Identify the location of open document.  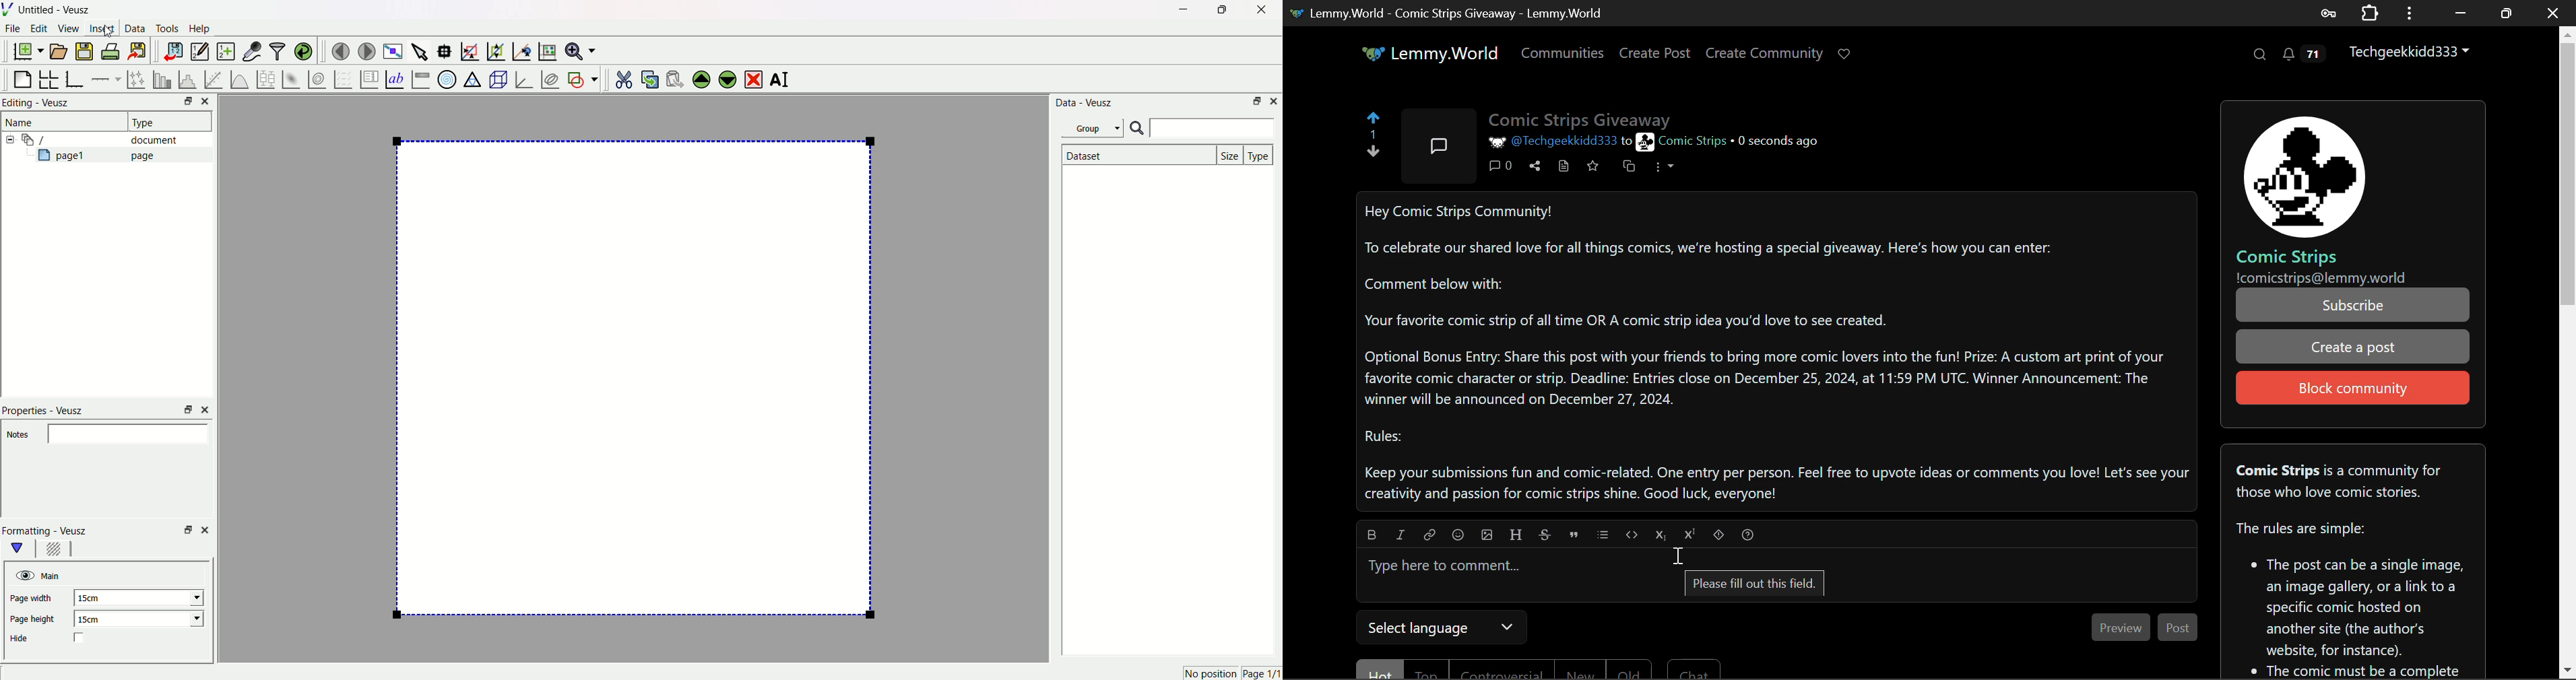
(59, 51).